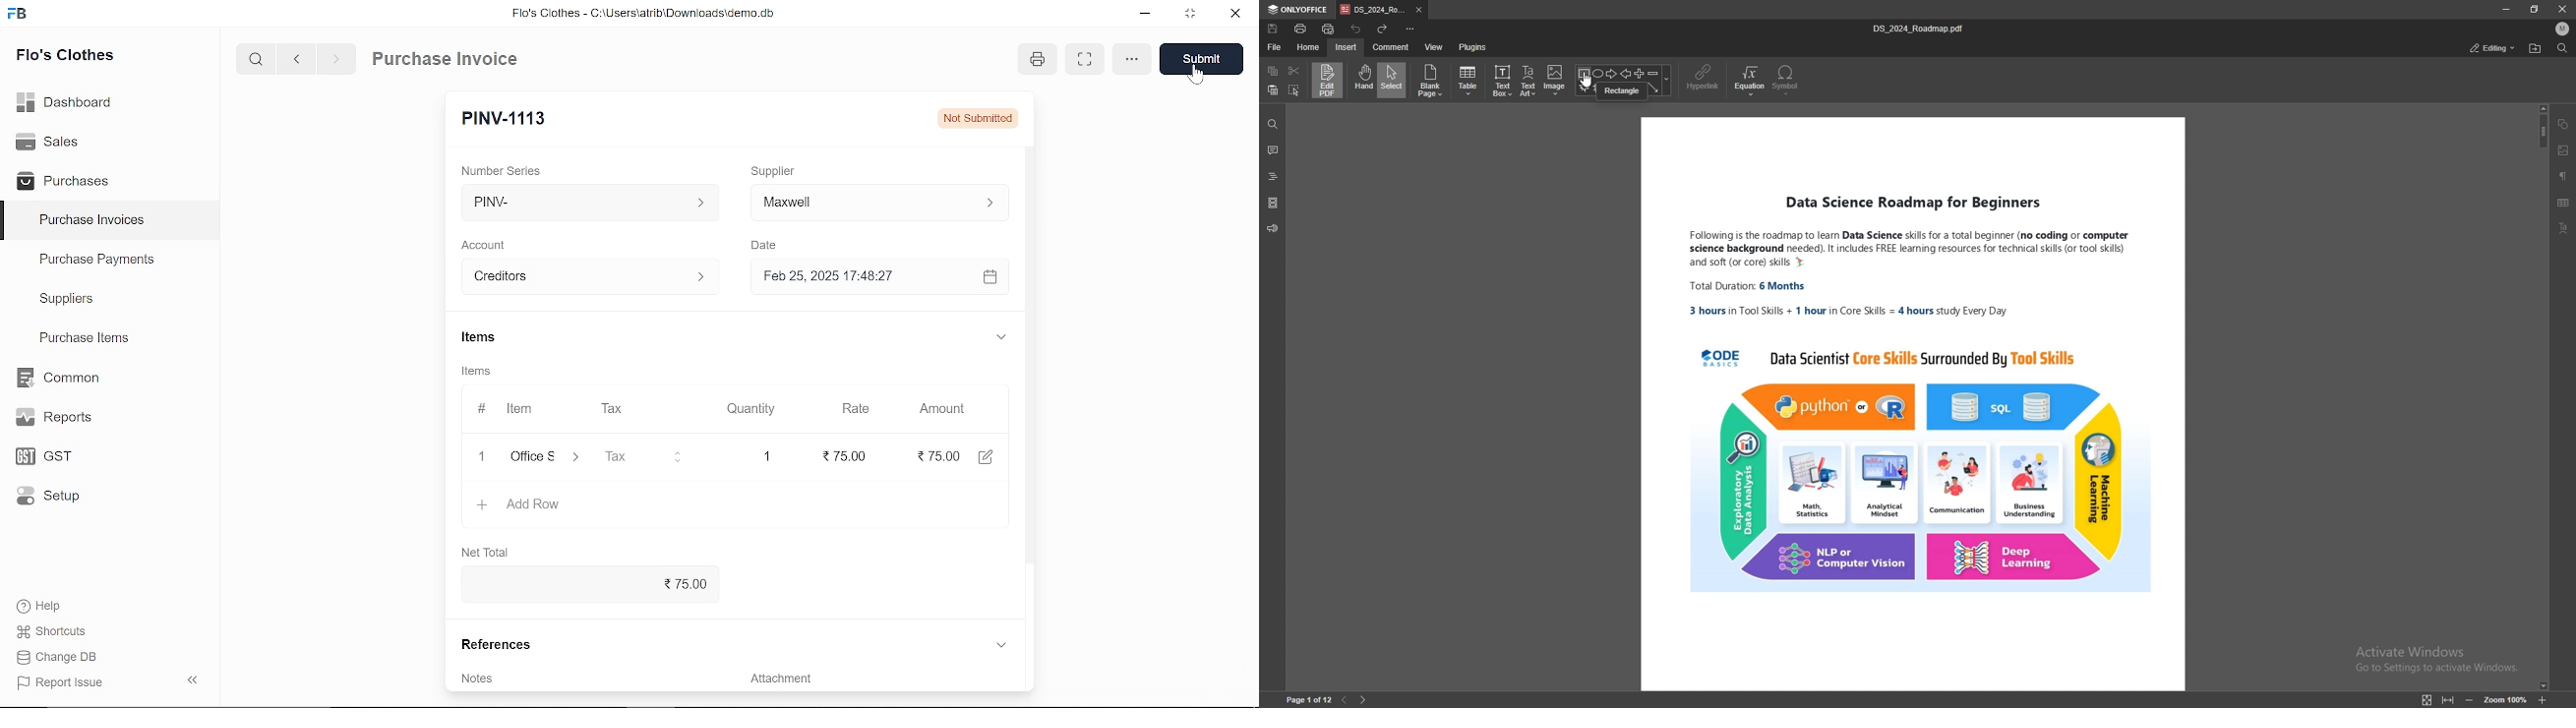 This screenshot has width=2576, height=728. Describe the element at coordinates (769, 246) in the screenshot. I see `Date` at that location.